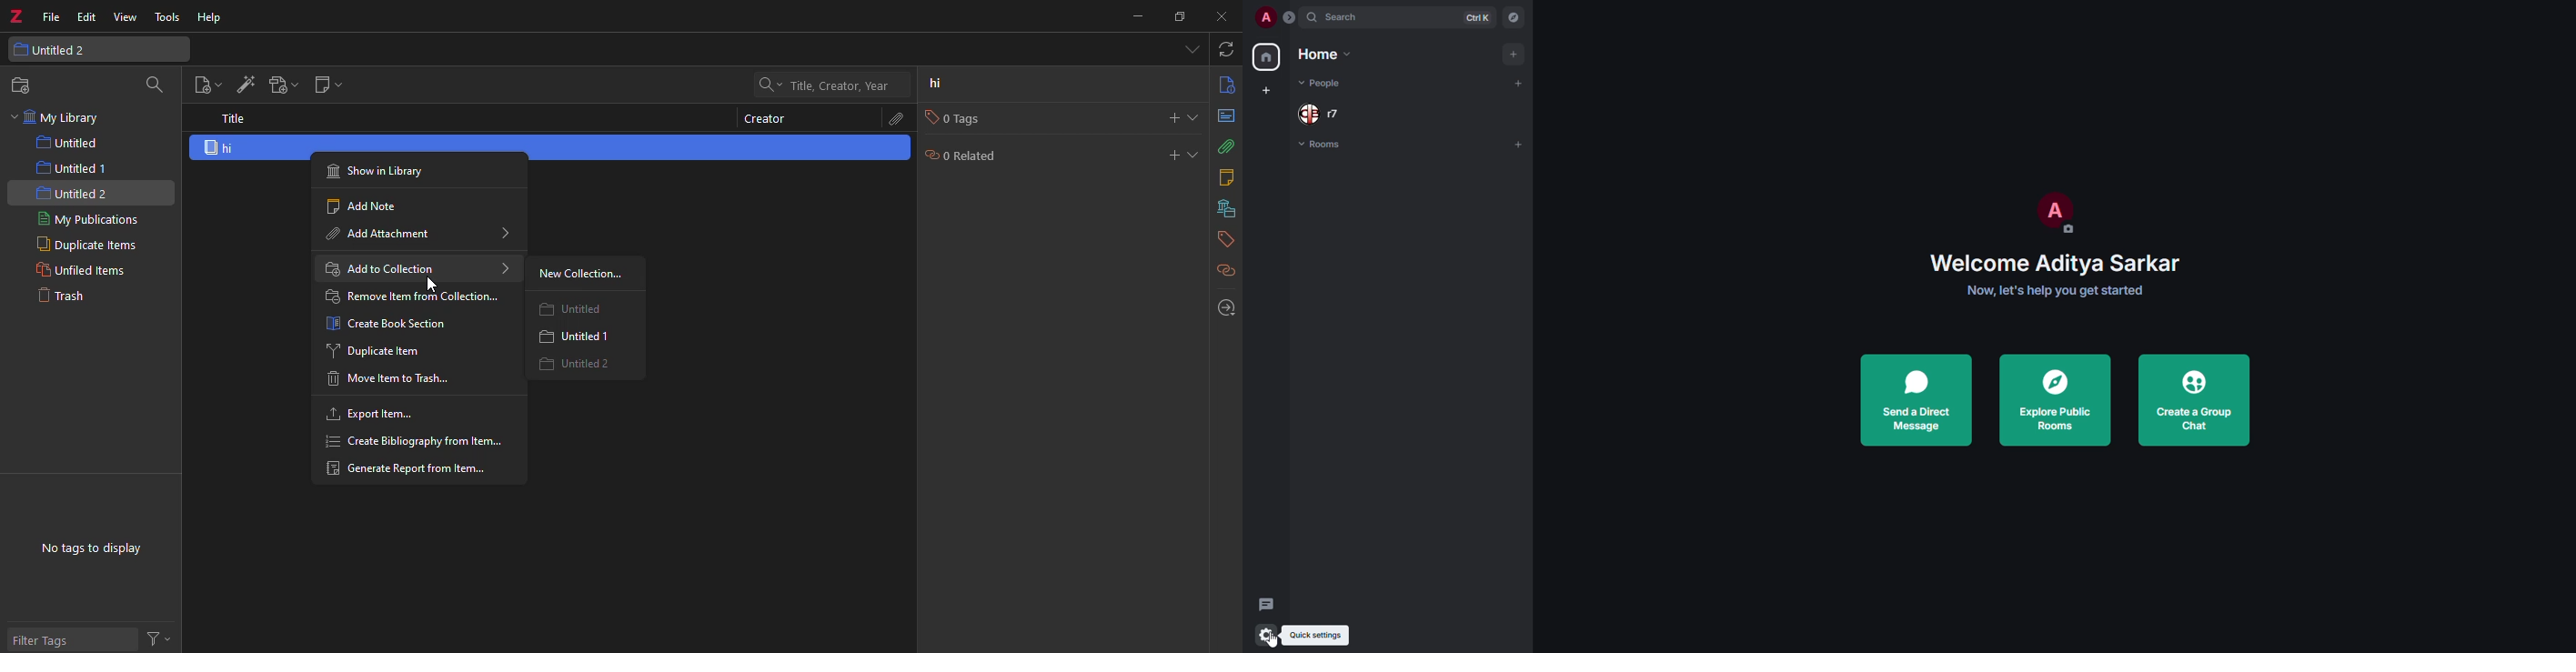 This screenshot has width=2576, height=672. What do you see at coordinates (1268, 57) in the screenshot?
I see `home` at bounding box center [1268, 57].